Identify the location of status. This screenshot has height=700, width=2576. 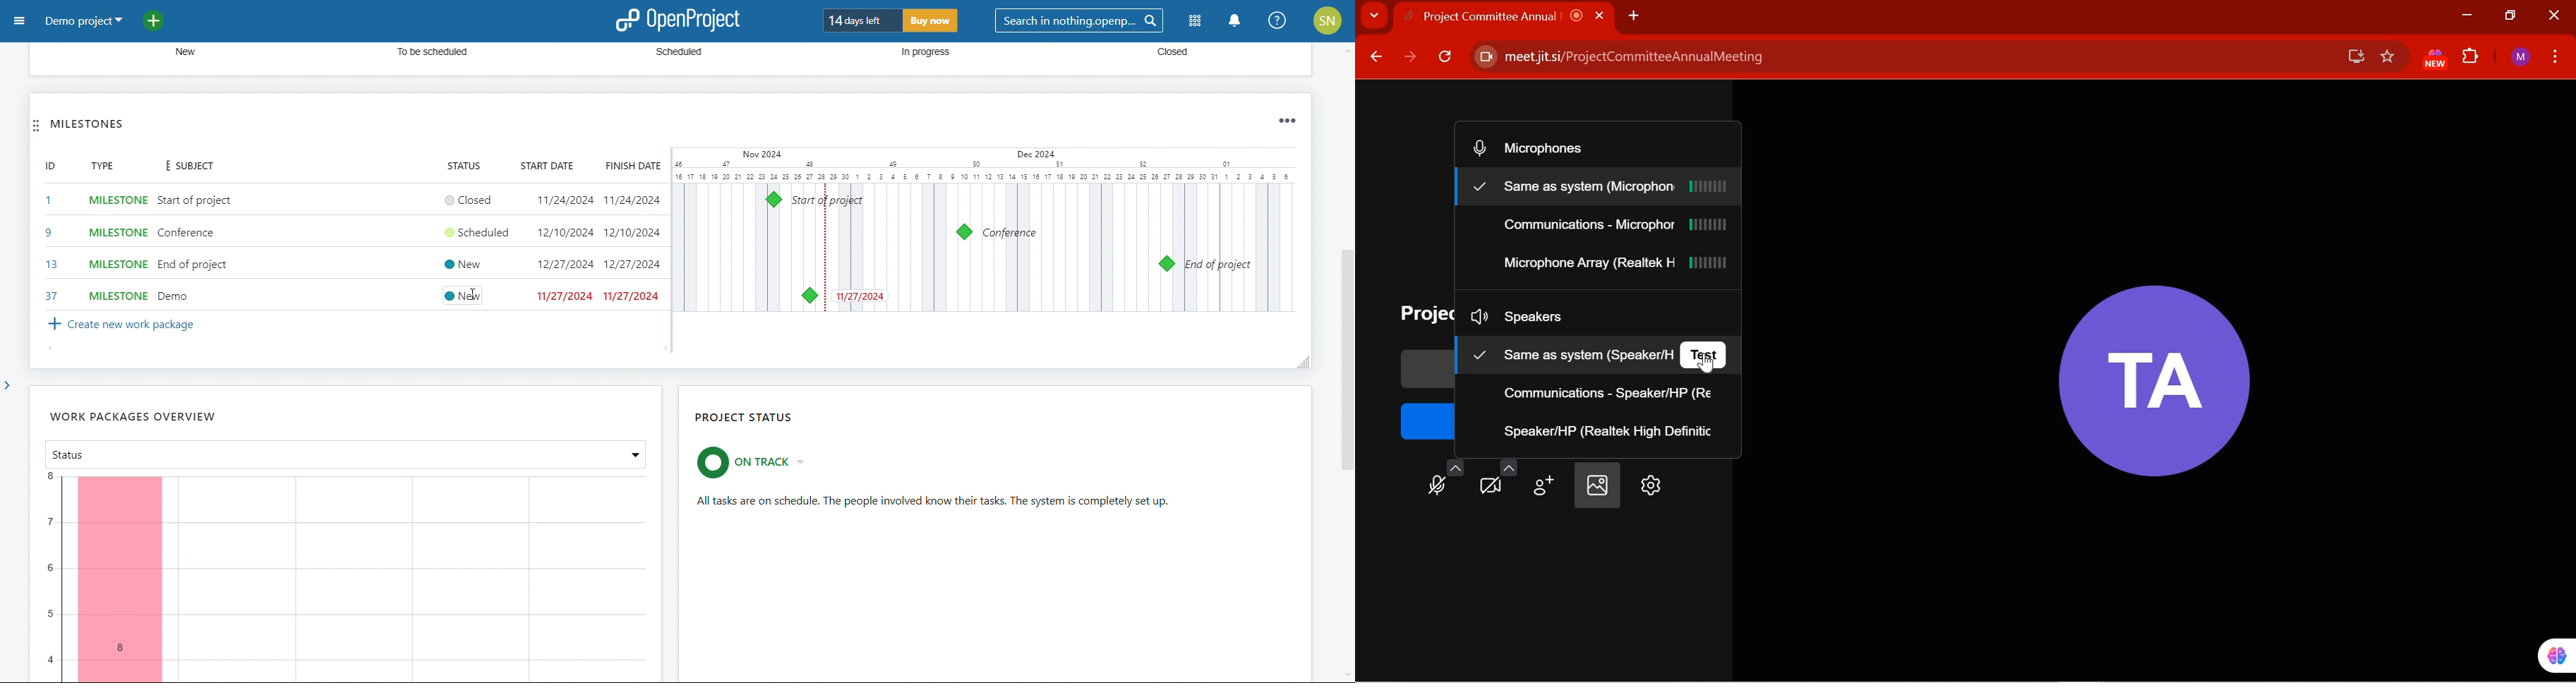
(935, 502).